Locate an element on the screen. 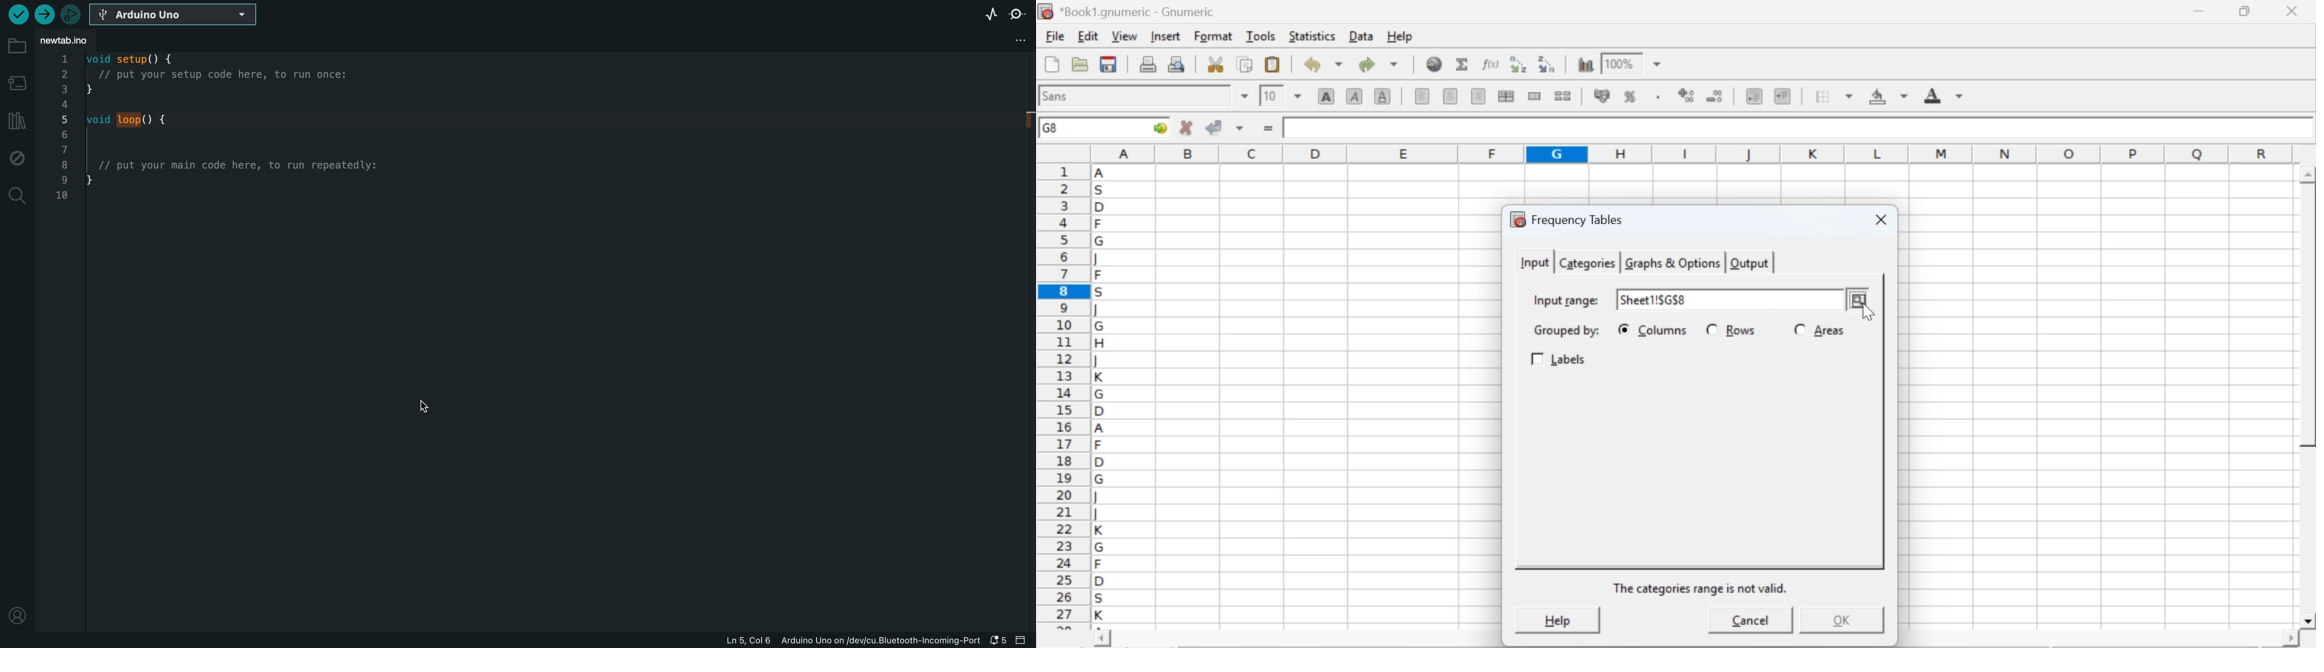 This screenshot has width=2324, height=672. grouped by: is located at coordinates (1565, 331).